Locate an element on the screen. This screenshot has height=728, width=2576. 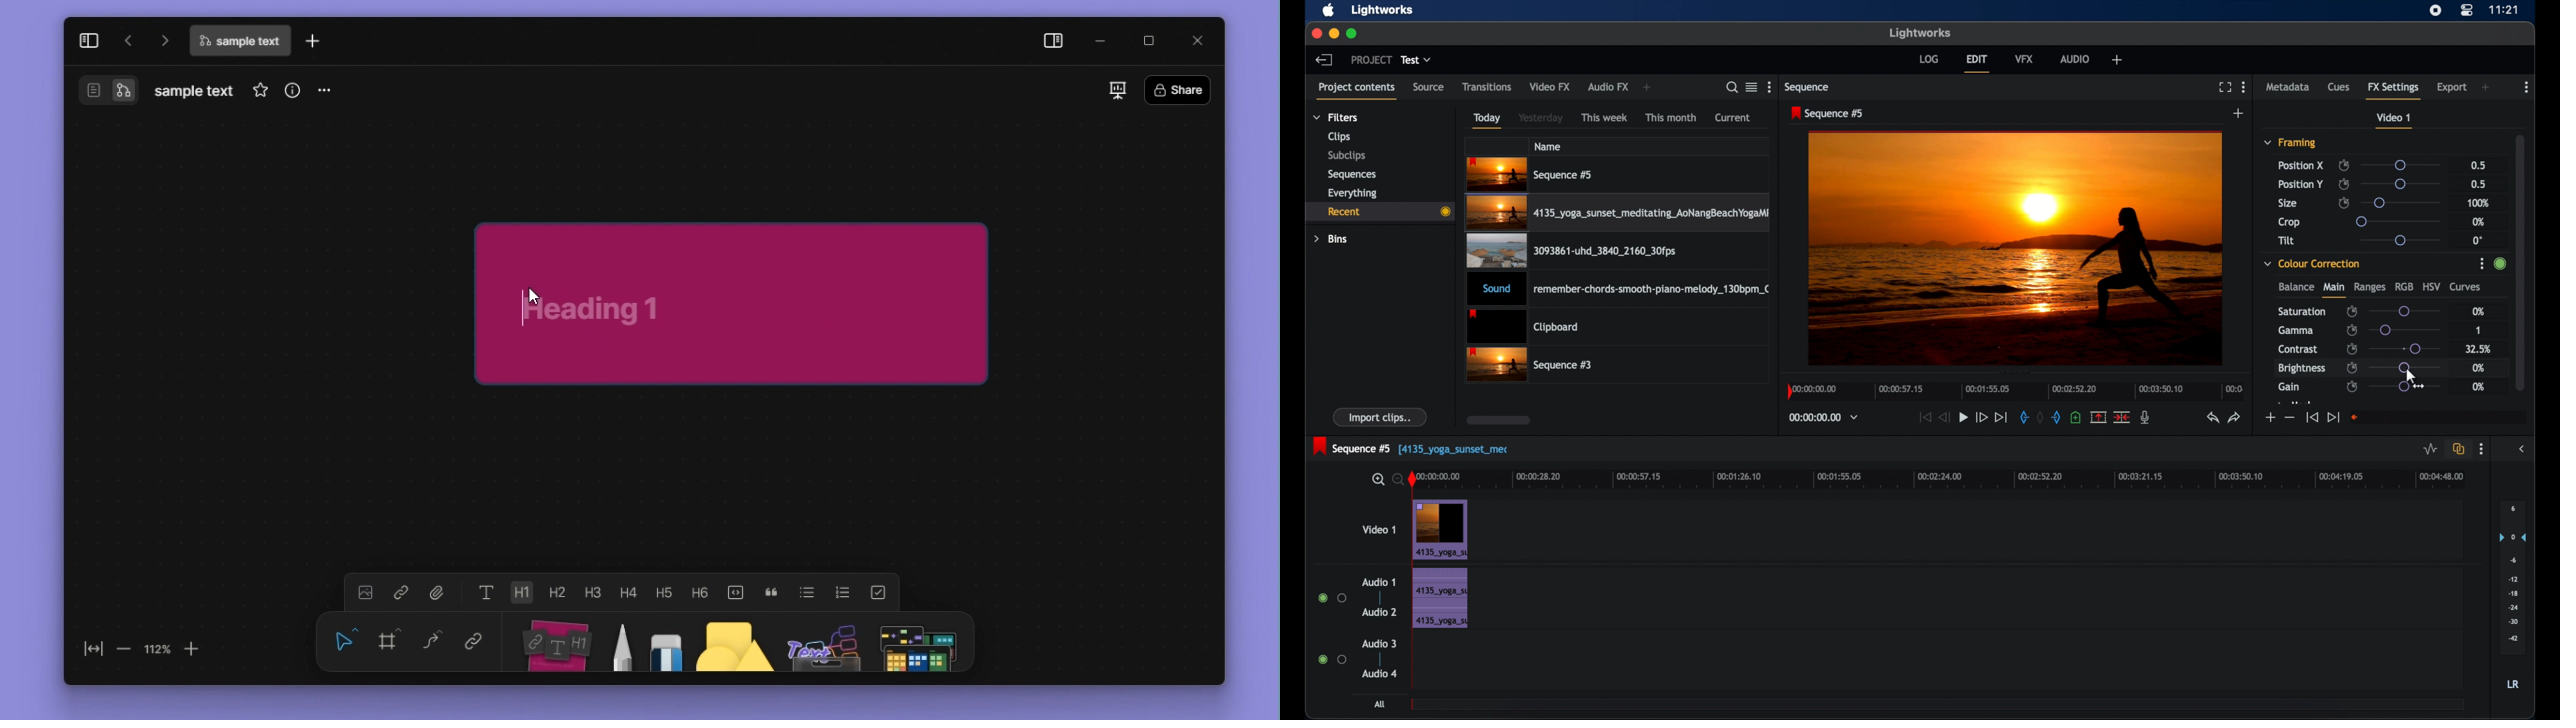
bins is located at coordinates (1331, 239).